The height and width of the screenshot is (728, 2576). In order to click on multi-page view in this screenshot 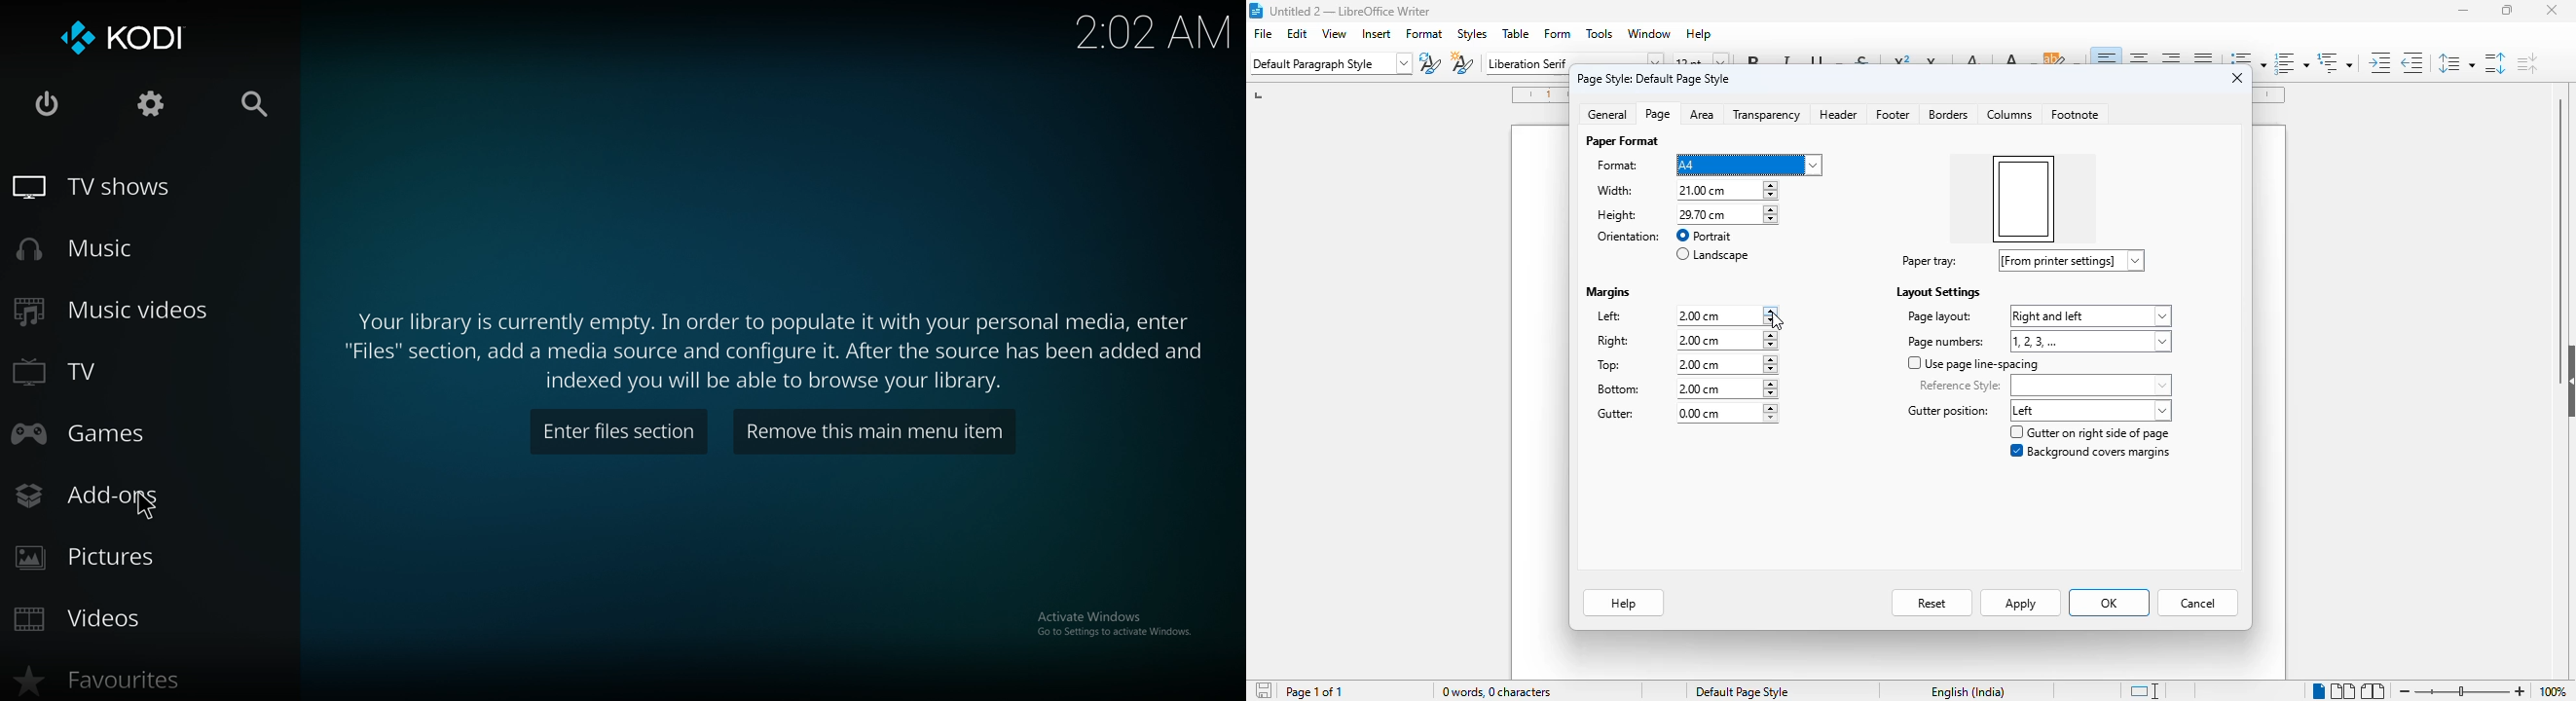, I will do `click(2342, 690)`.